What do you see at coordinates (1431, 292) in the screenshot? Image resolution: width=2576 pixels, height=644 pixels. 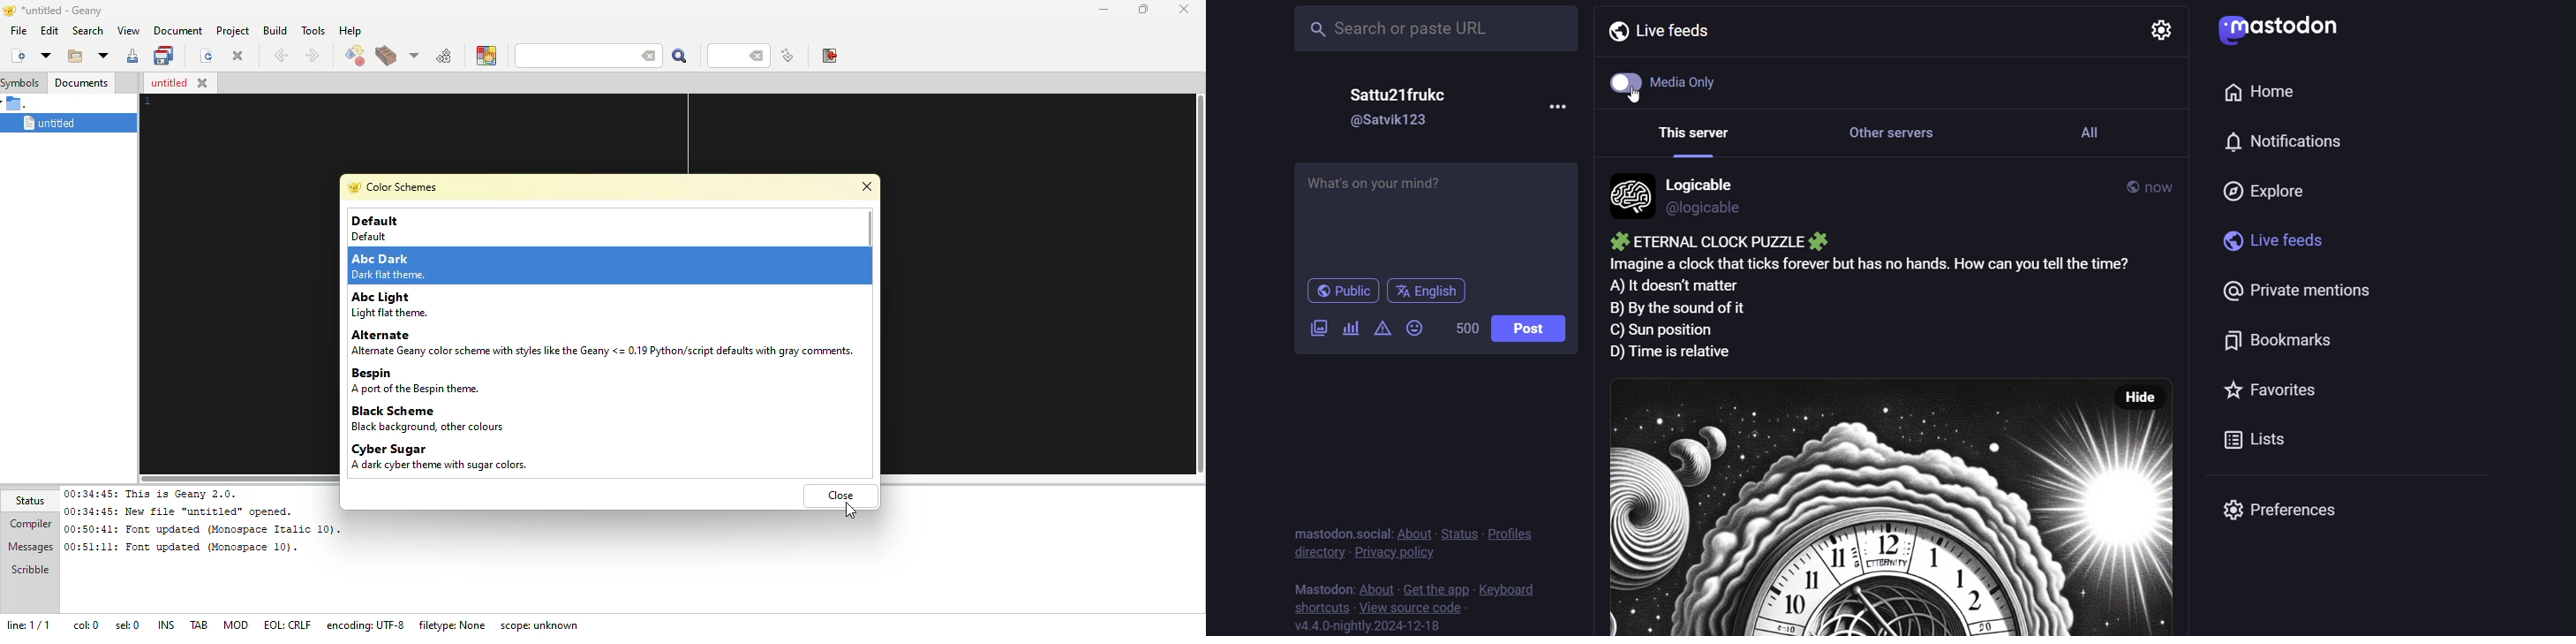 I see `english` at bounding box center [1431, 292].